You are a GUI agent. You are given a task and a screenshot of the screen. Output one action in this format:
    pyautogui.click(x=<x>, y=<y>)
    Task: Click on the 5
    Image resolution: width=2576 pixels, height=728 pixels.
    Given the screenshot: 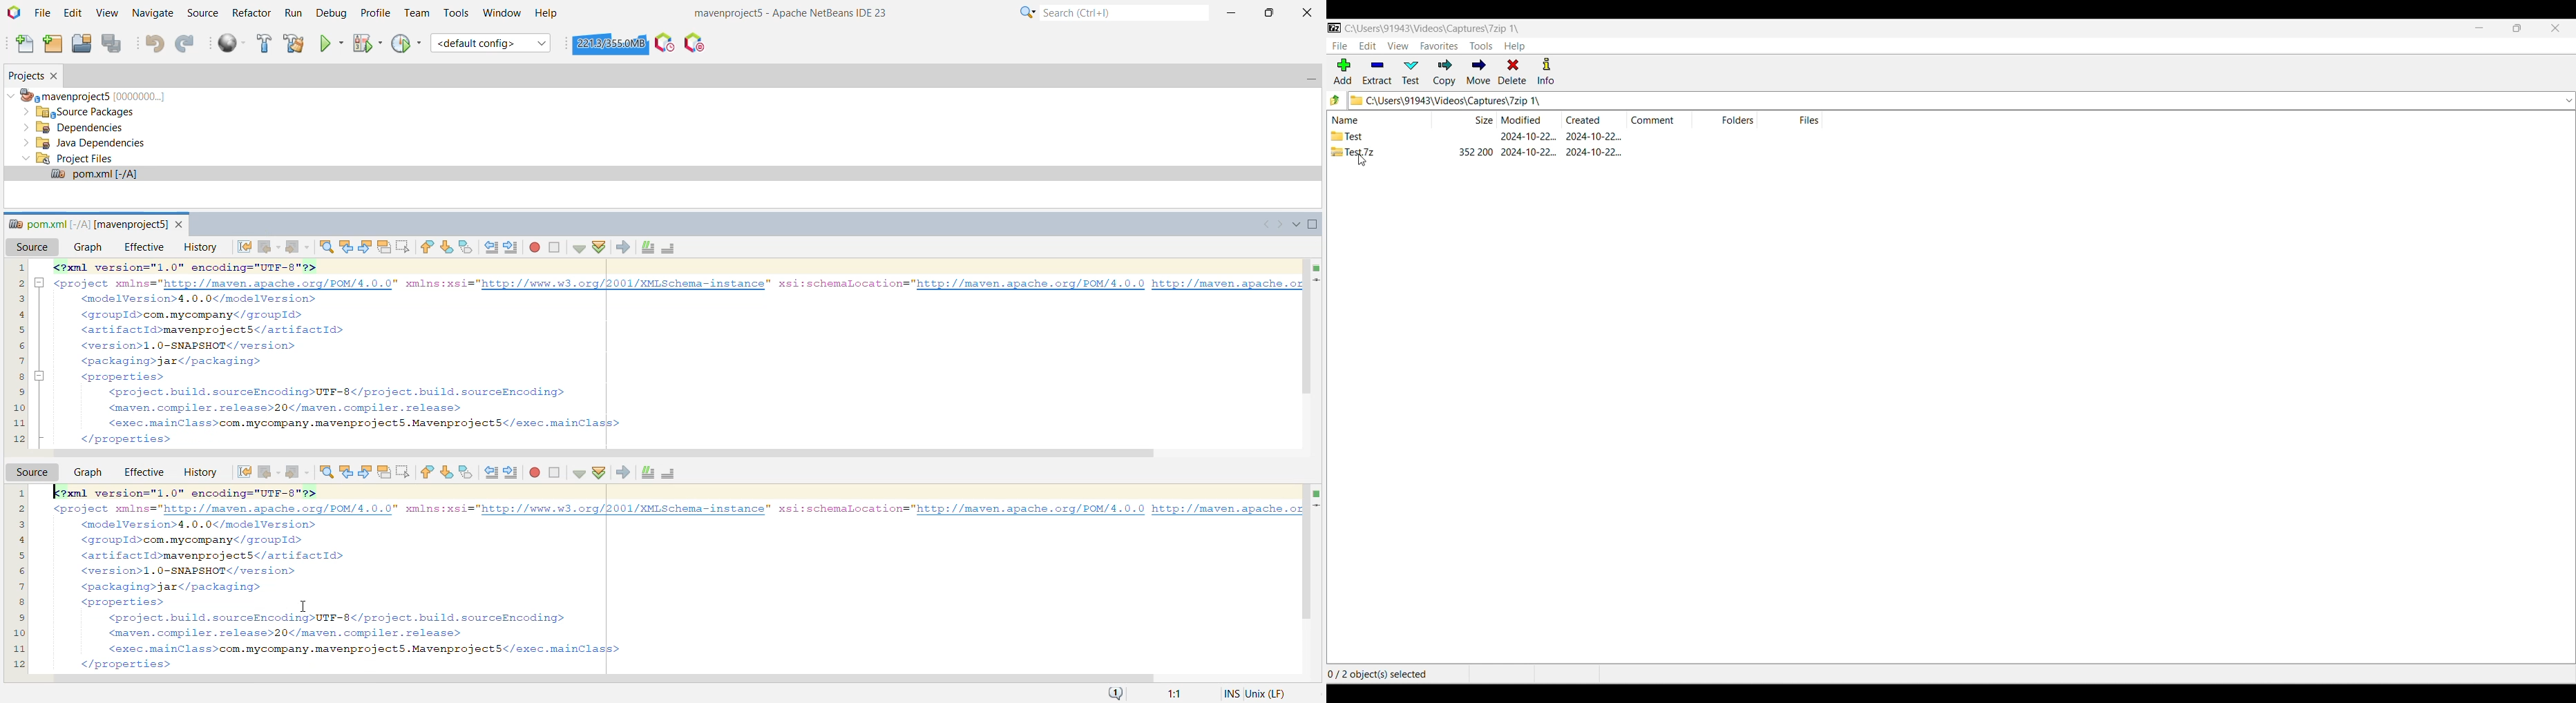 What is the action you would take?
    pyautogui.click(x=18, y=329)
    